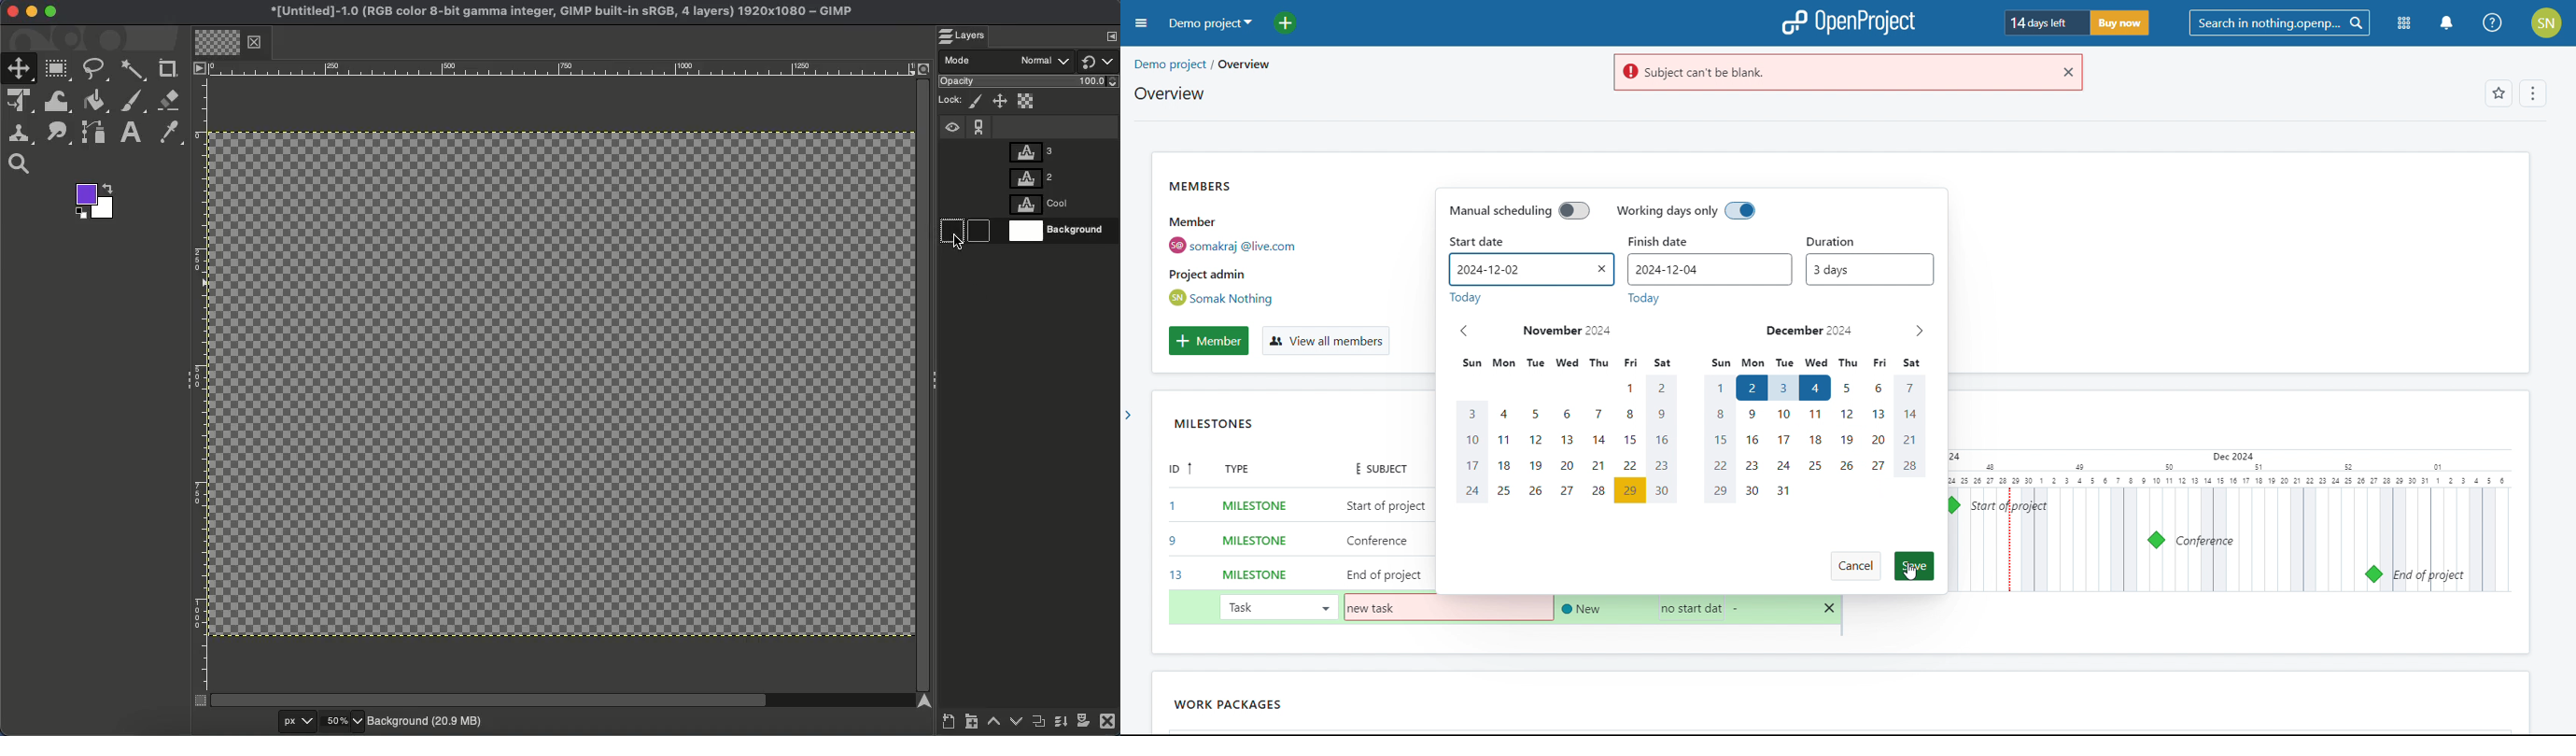 Image resolution: width=2576 pixels, height=756 pixels. Describe the element at coordinates (1555, 298) in the screenshot. I see `today` at that location.